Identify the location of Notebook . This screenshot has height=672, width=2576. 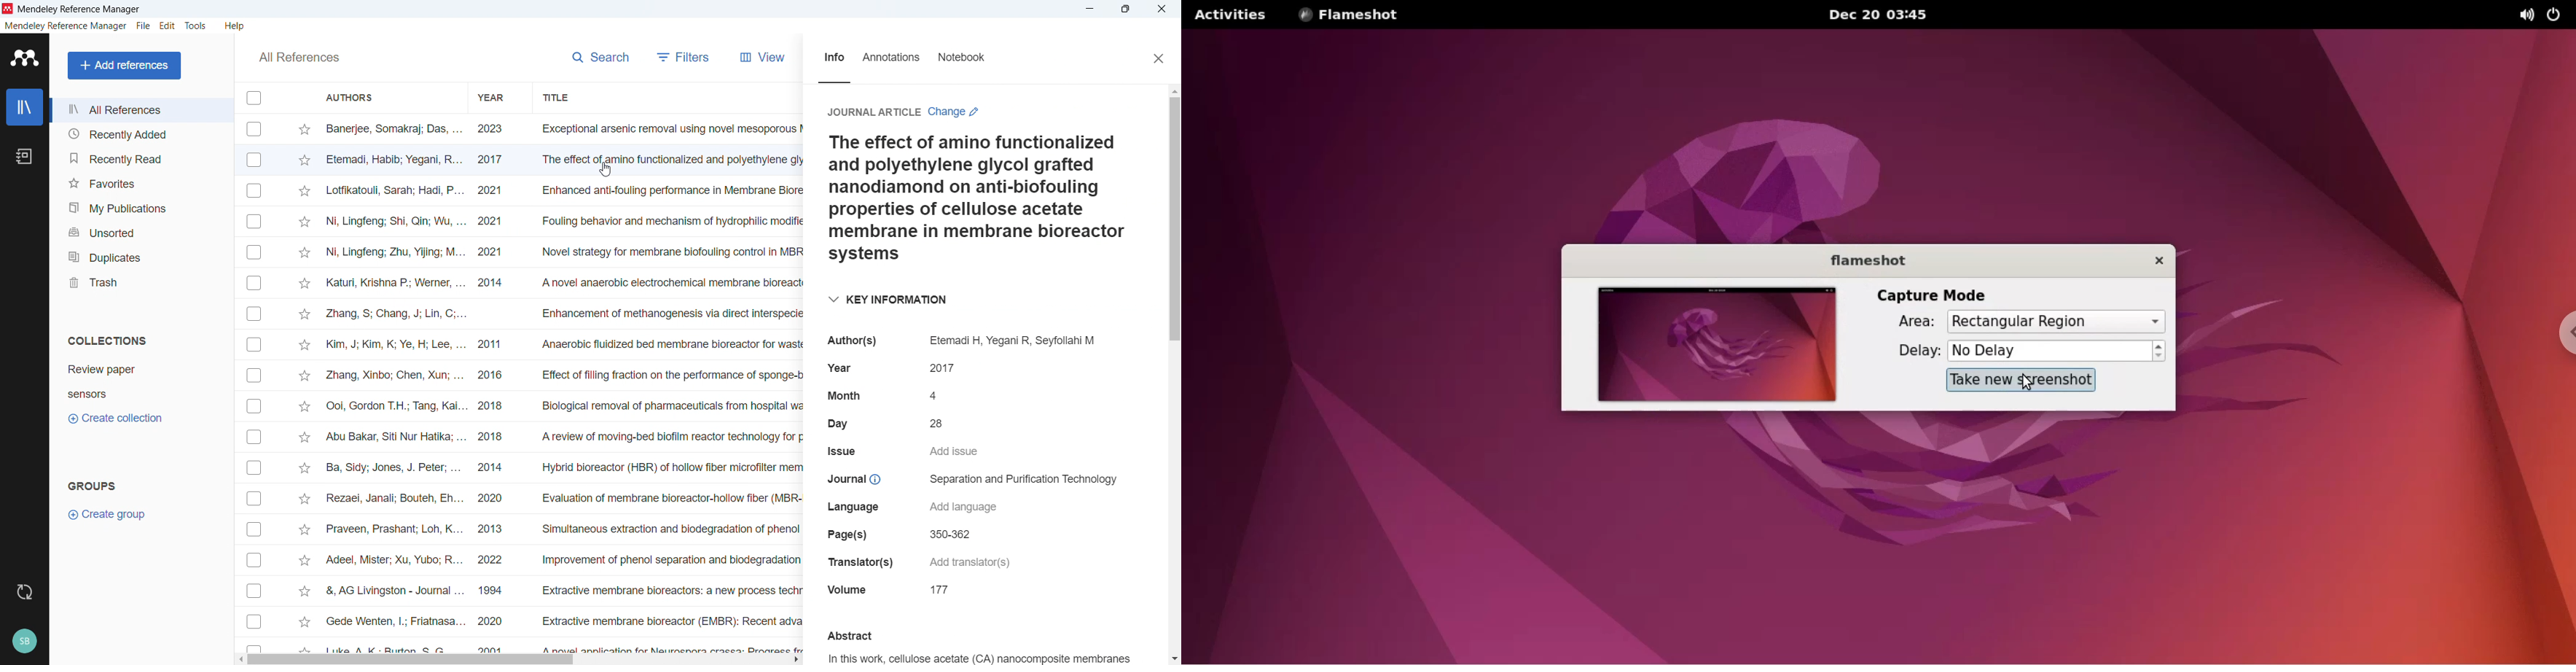
(963, 57).